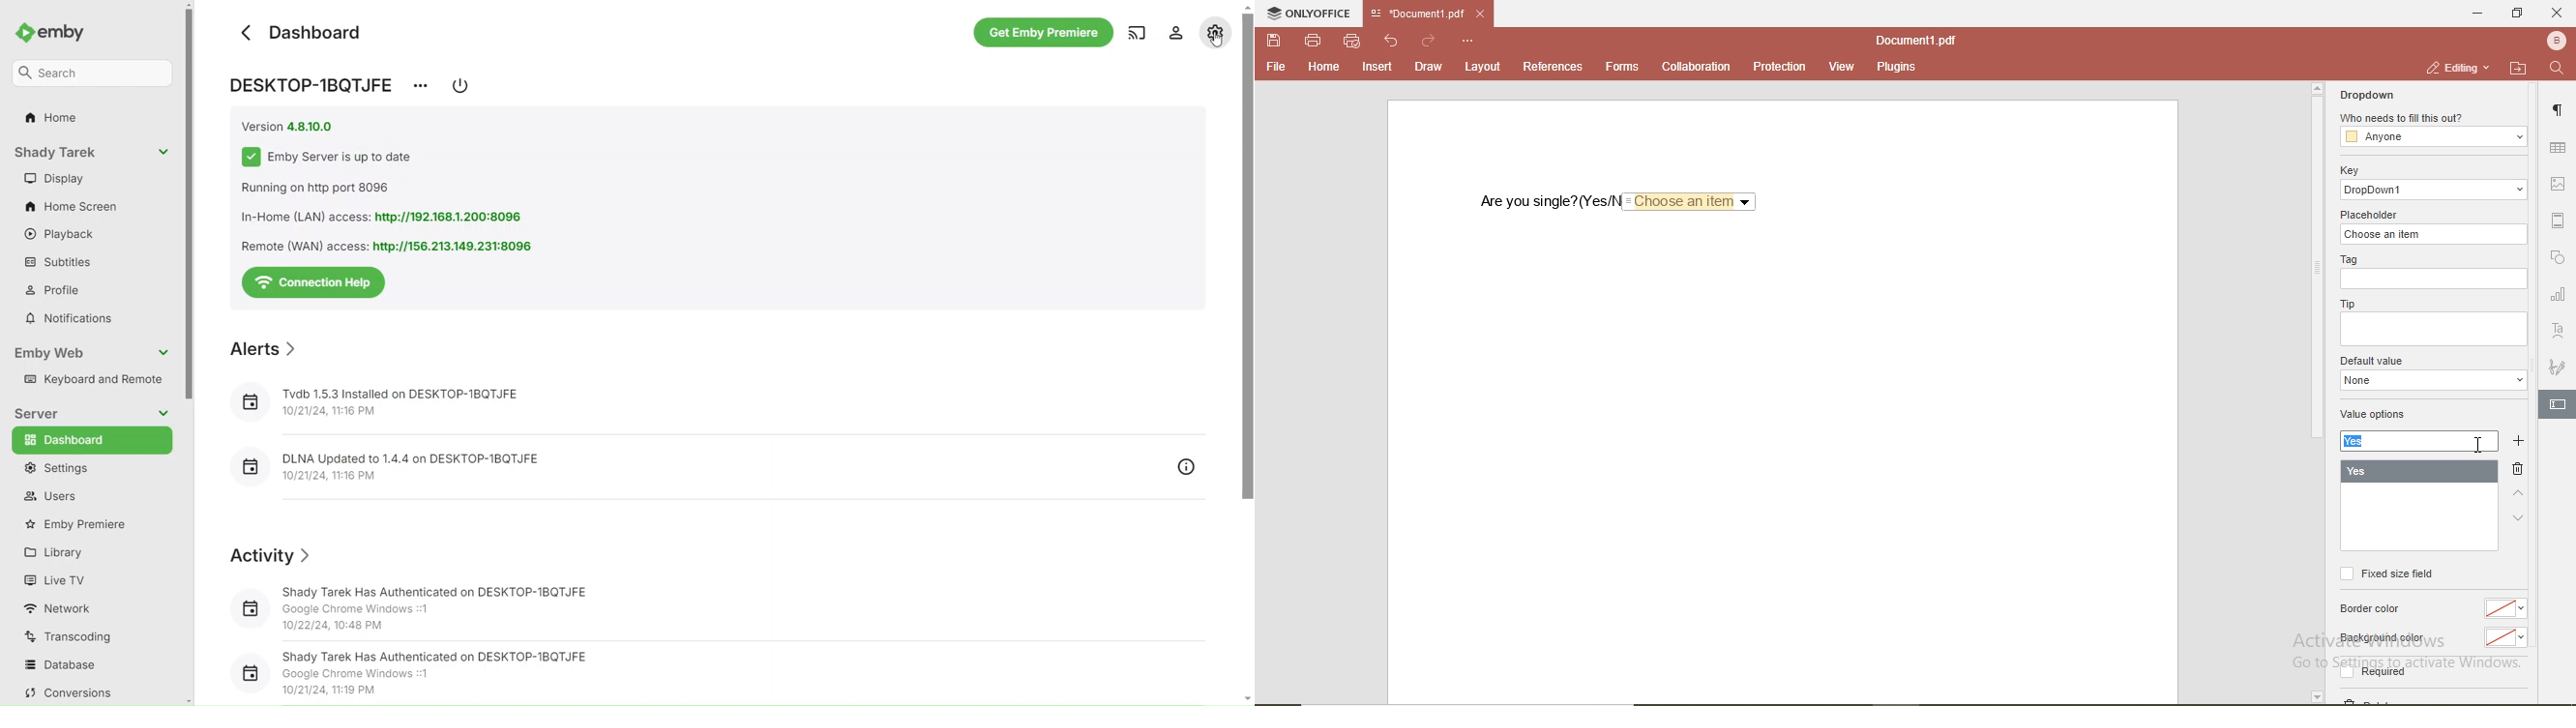 The image size is (2576, 728). I want to click on Database, so click(60, 665).